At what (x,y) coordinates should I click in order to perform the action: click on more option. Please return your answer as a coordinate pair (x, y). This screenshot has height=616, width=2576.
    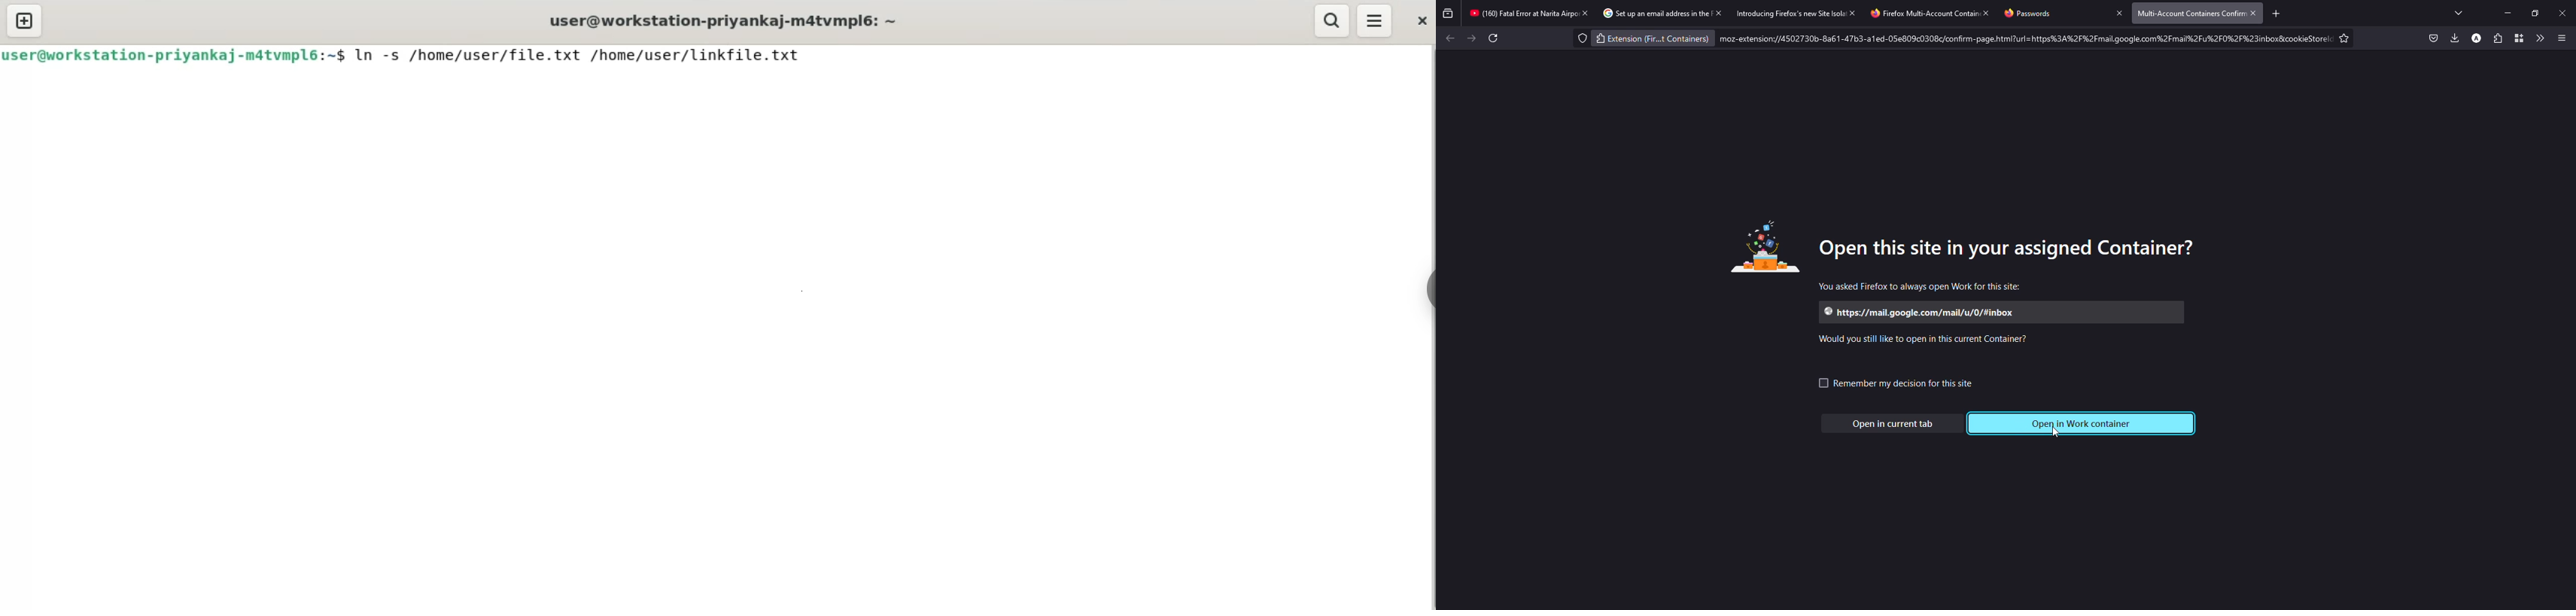
    Looking at the image, I should click on (2562, 36).